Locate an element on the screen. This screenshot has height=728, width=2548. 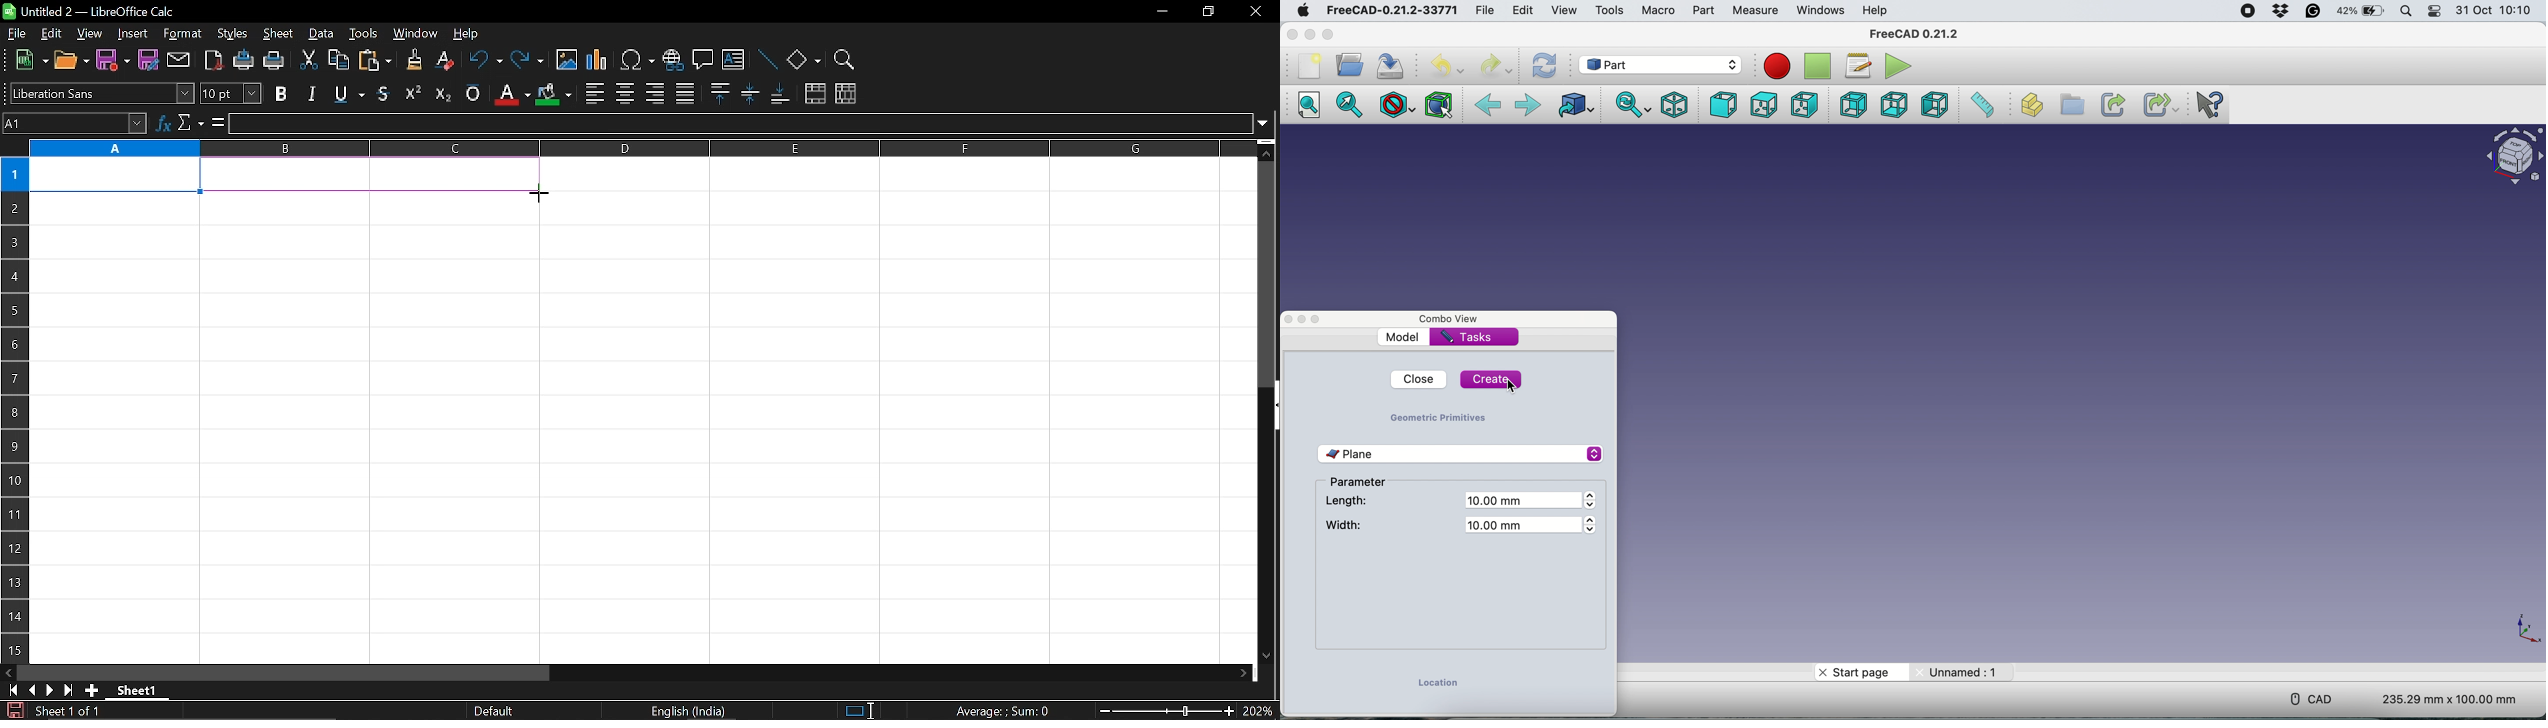
Grammarly is located at coordinates (2314, 10).